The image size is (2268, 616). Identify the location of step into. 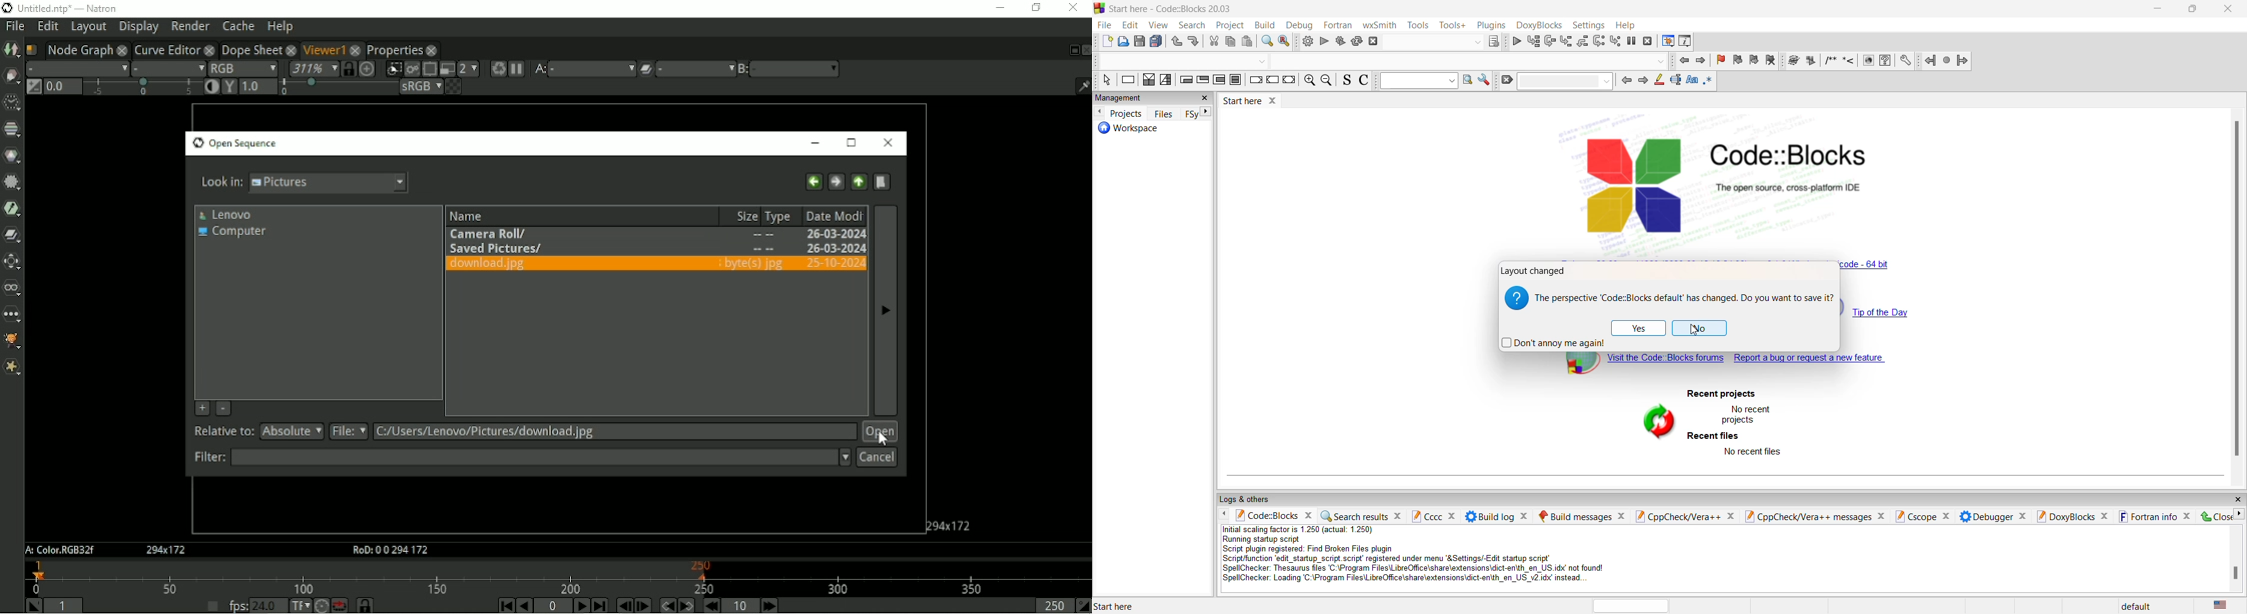
(1567, 41).